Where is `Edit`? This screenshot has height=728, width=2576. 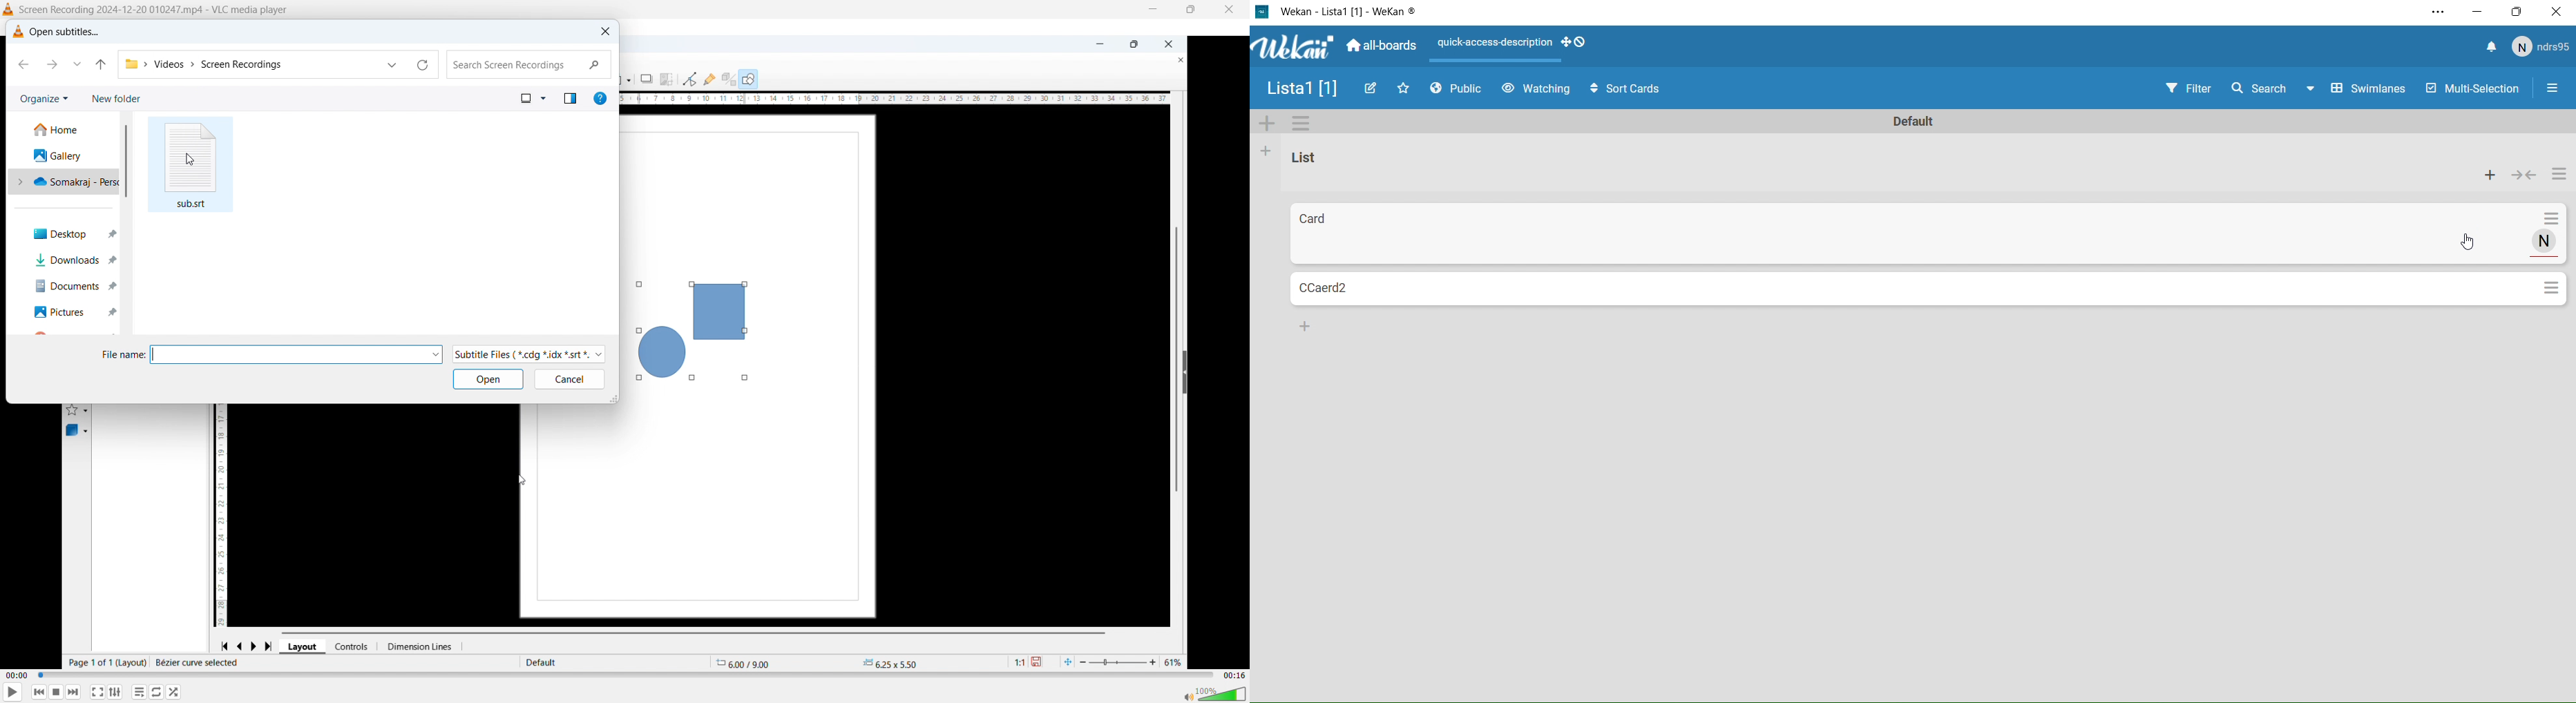
Edit is located at coordinates (1372, 88).